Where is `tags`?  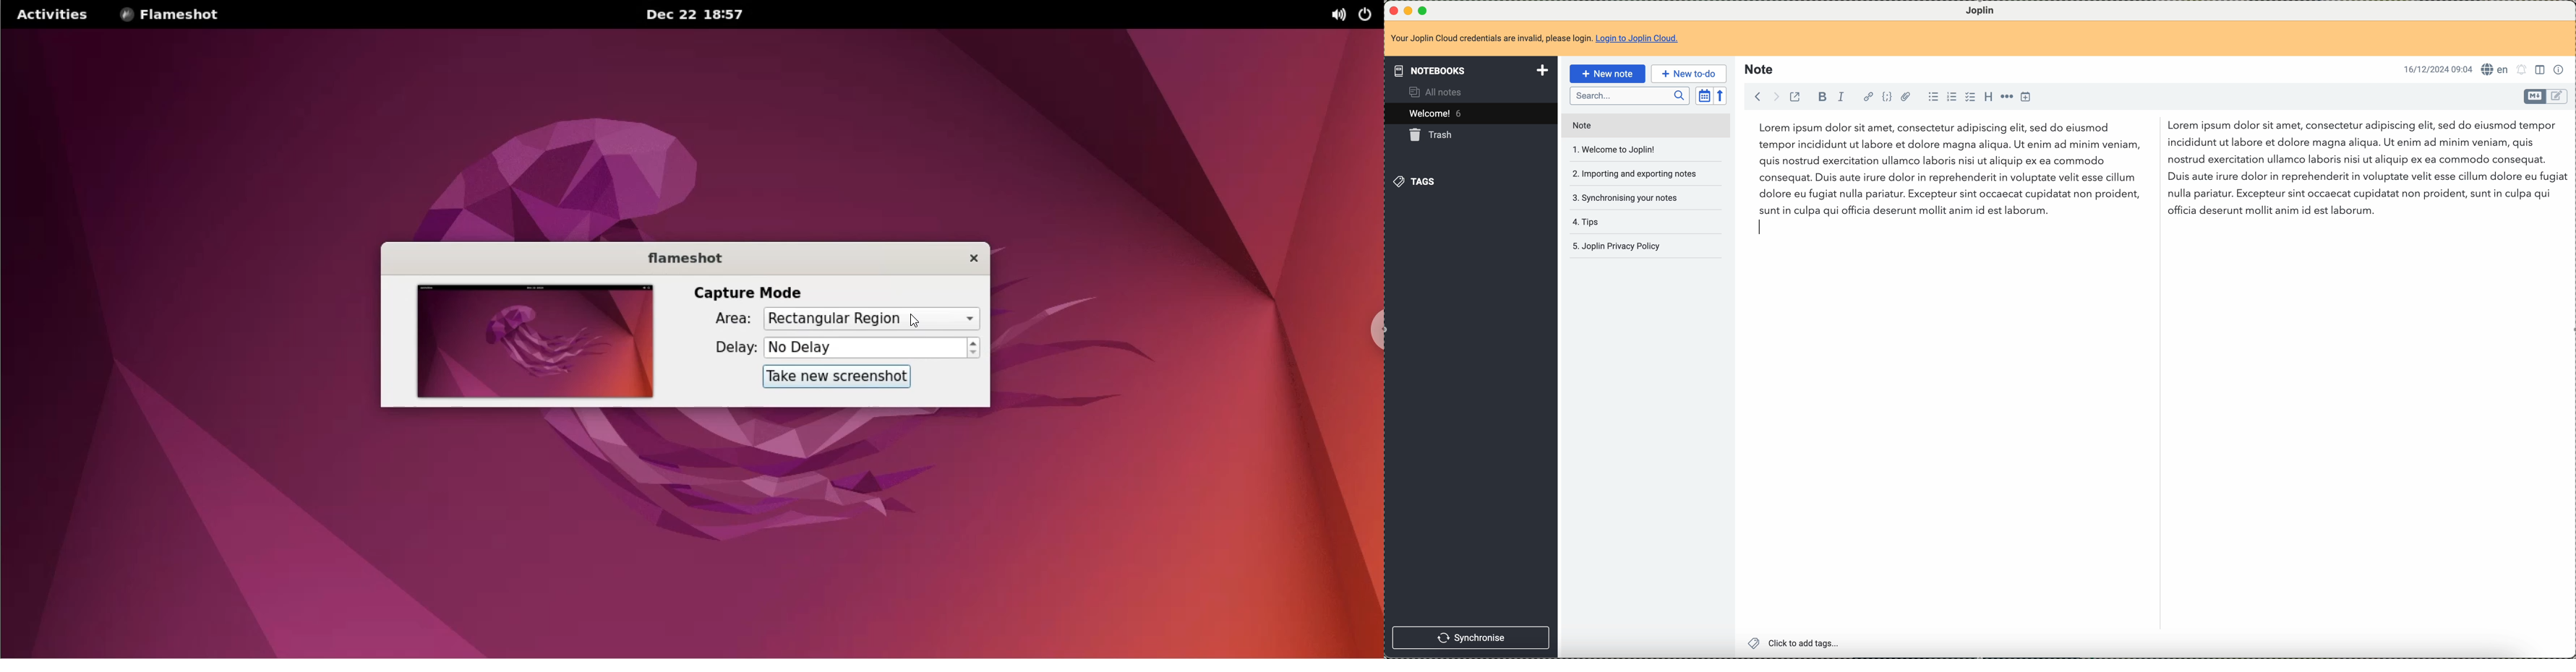 tags is located at coordinates (1416, 181).